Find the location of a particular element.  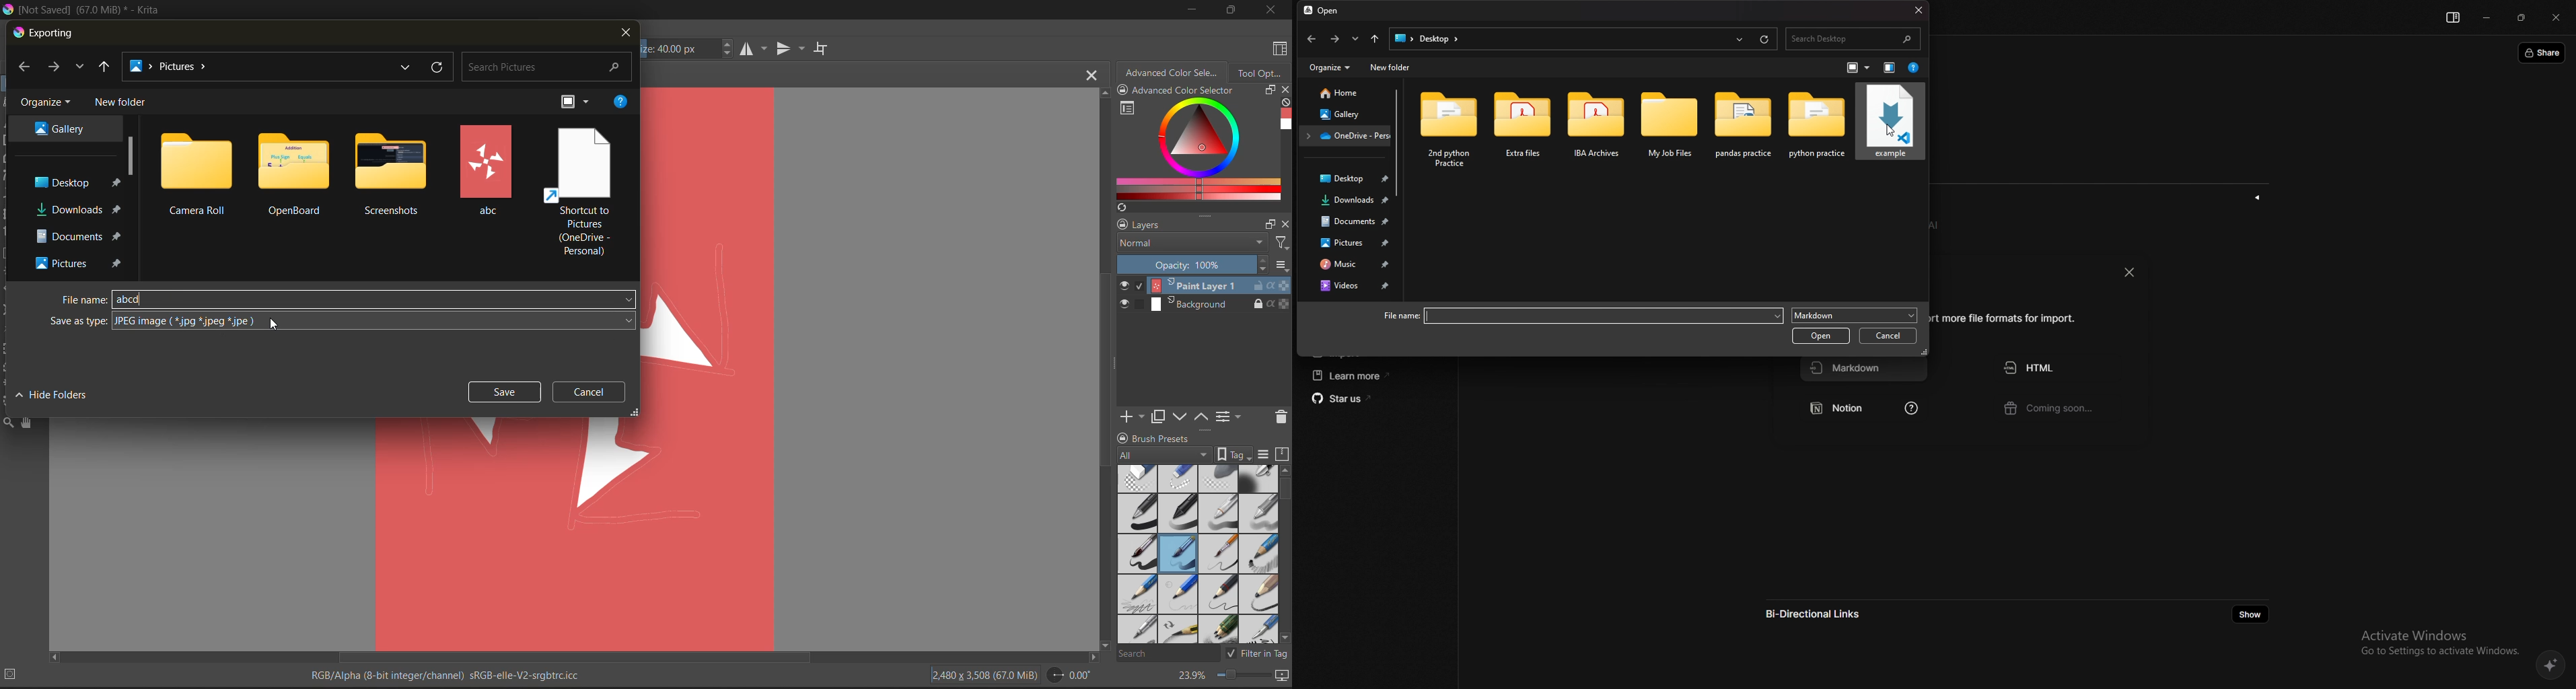

minimize is located at coordinates (1193, 12).